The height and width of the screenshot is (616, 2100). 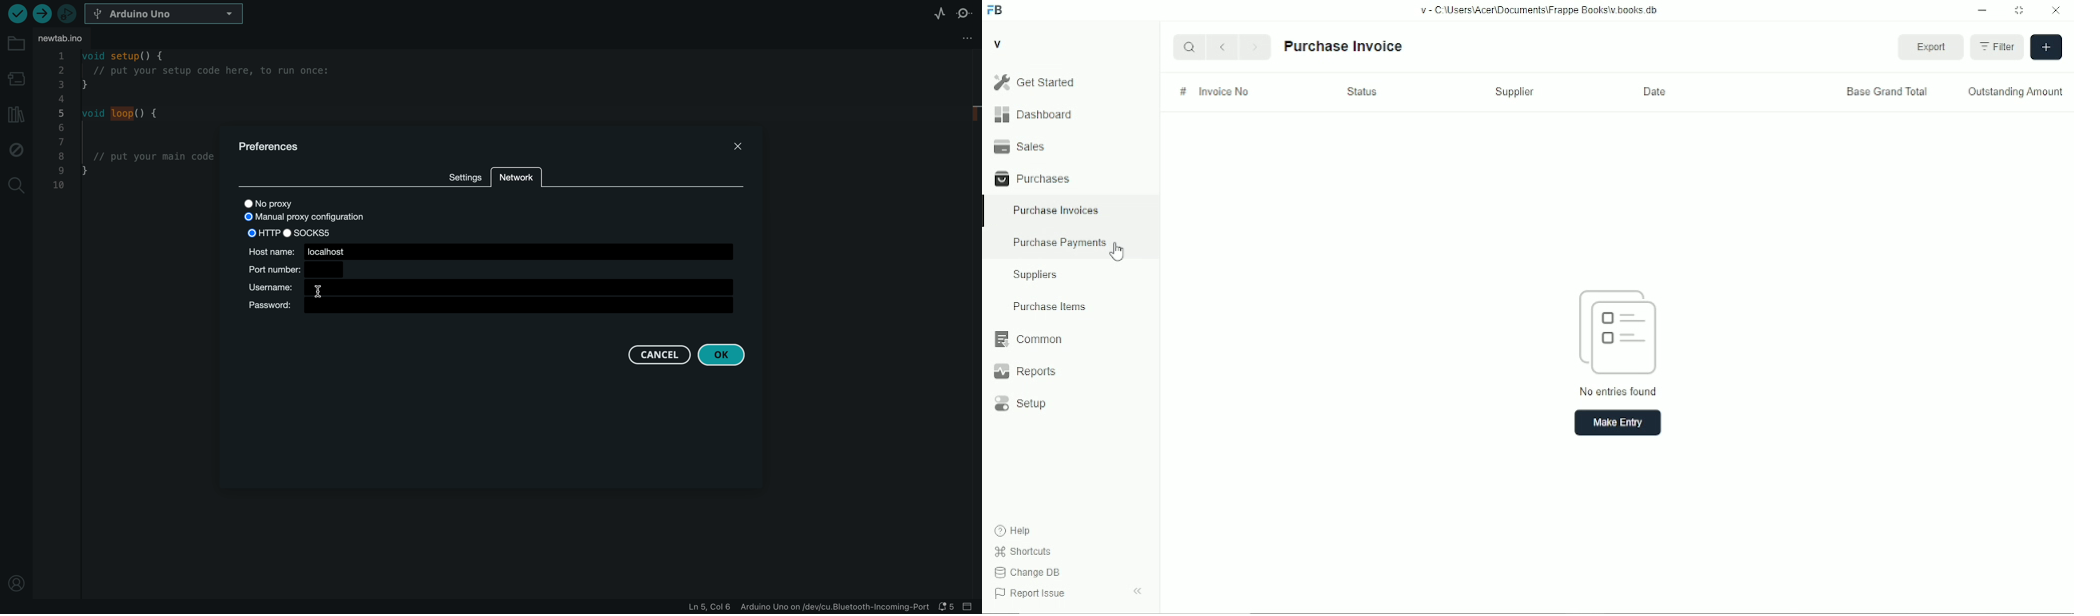 What do you see at coordinates (2056, 10) in the screenshot?
I see `Close` at bounding box center [2056, 10].